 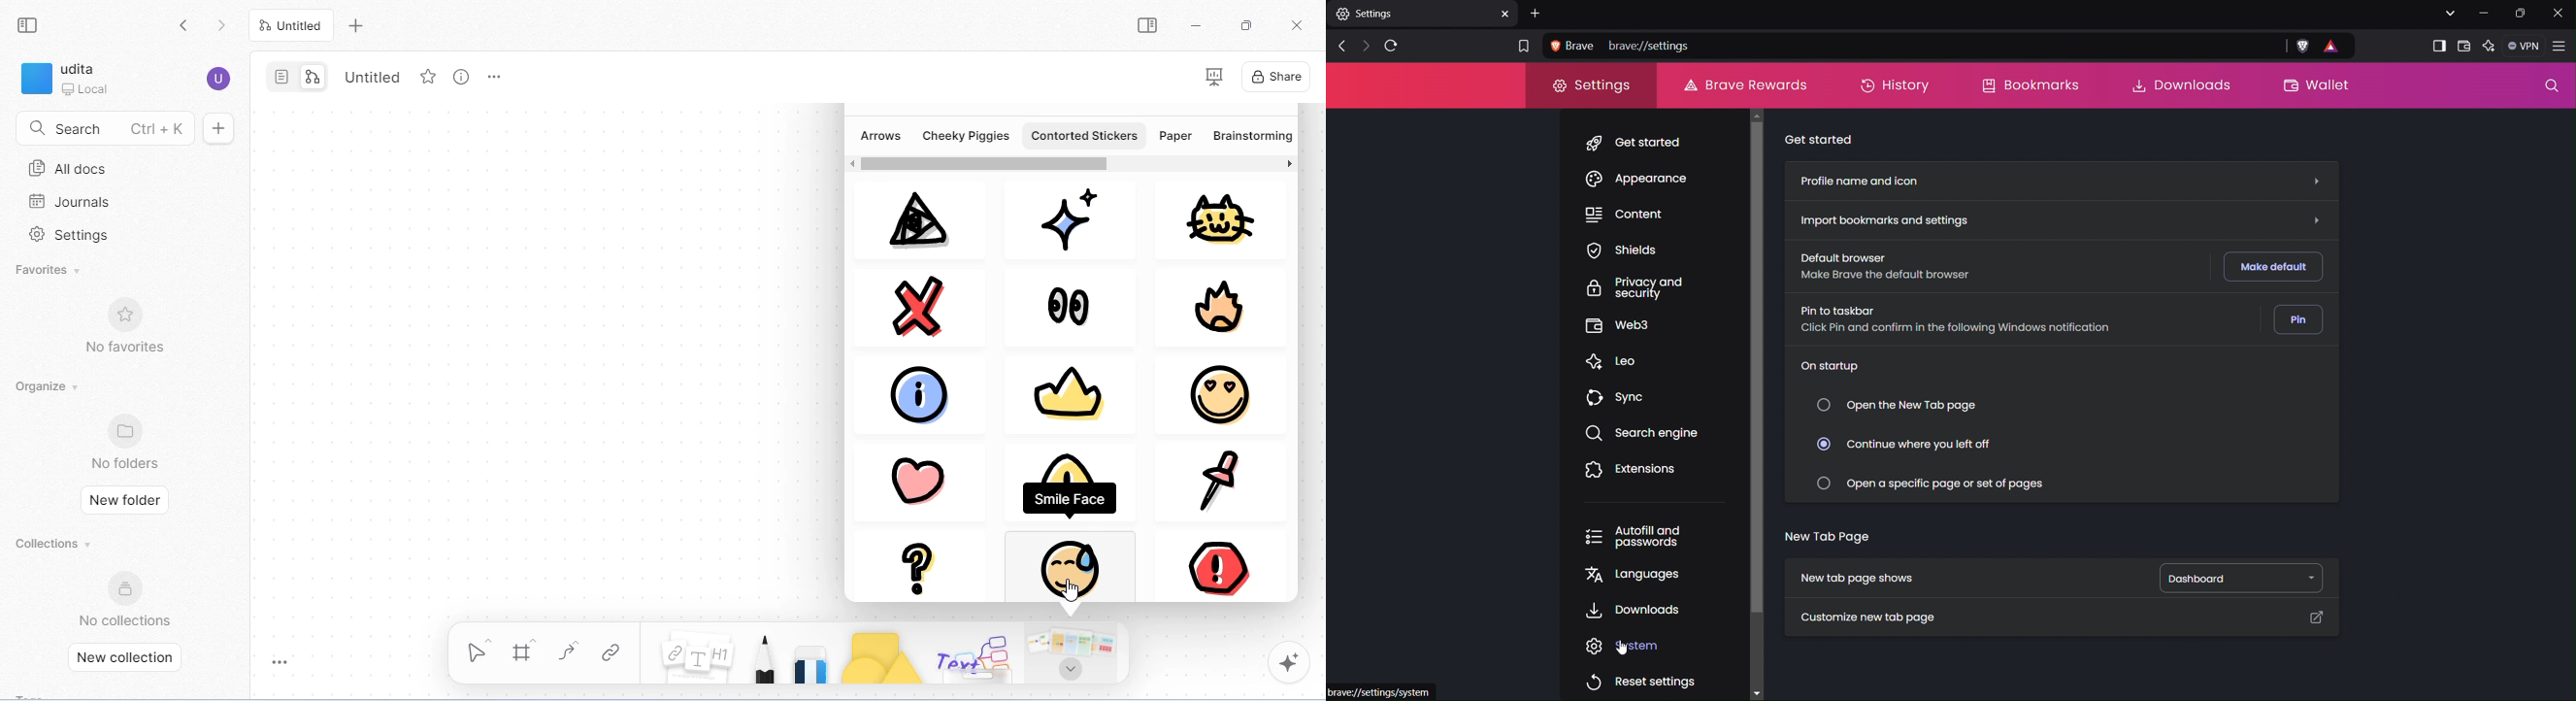 What do you see at coordinates (1077, 656) in the screenshot?
I see `arrows and more` at bounding box center [1077, 656].